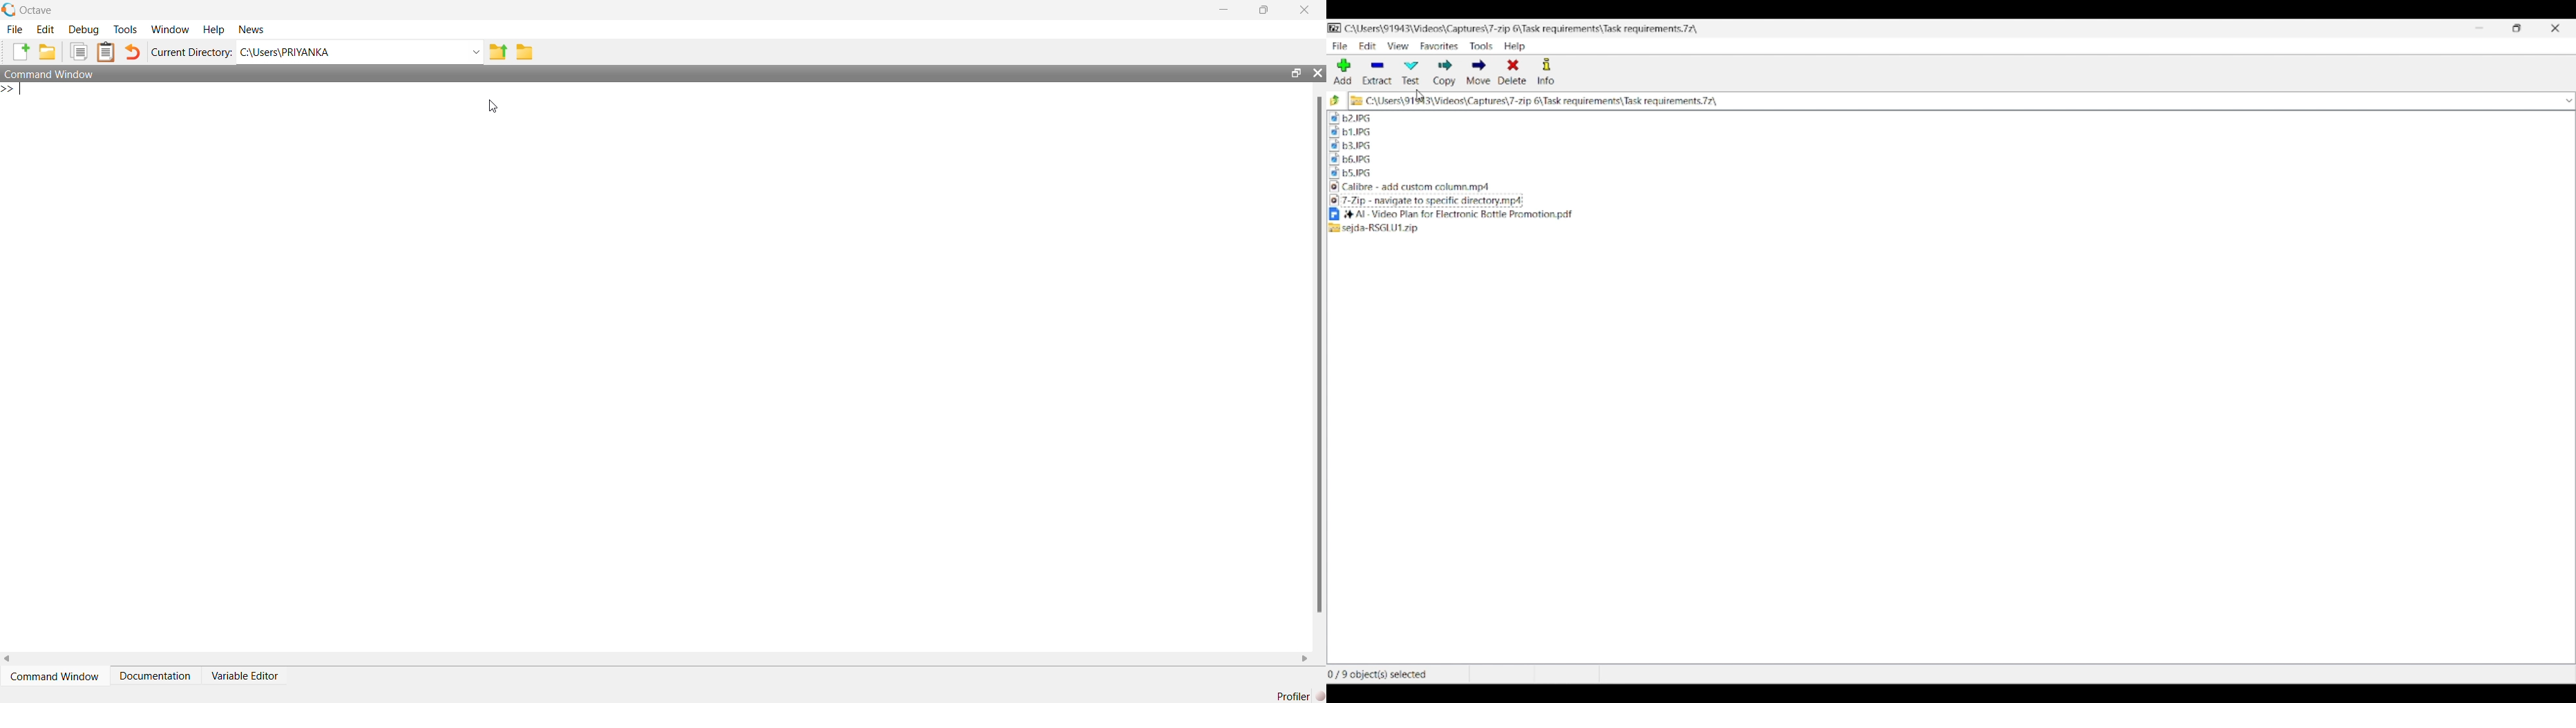 Image resolution: width=2576 pixels, height=728 pixels. What do you see at coordinates (1684, 201) in the screenshot?
I see `file 7 and type` at bounding box center [1684, 201].